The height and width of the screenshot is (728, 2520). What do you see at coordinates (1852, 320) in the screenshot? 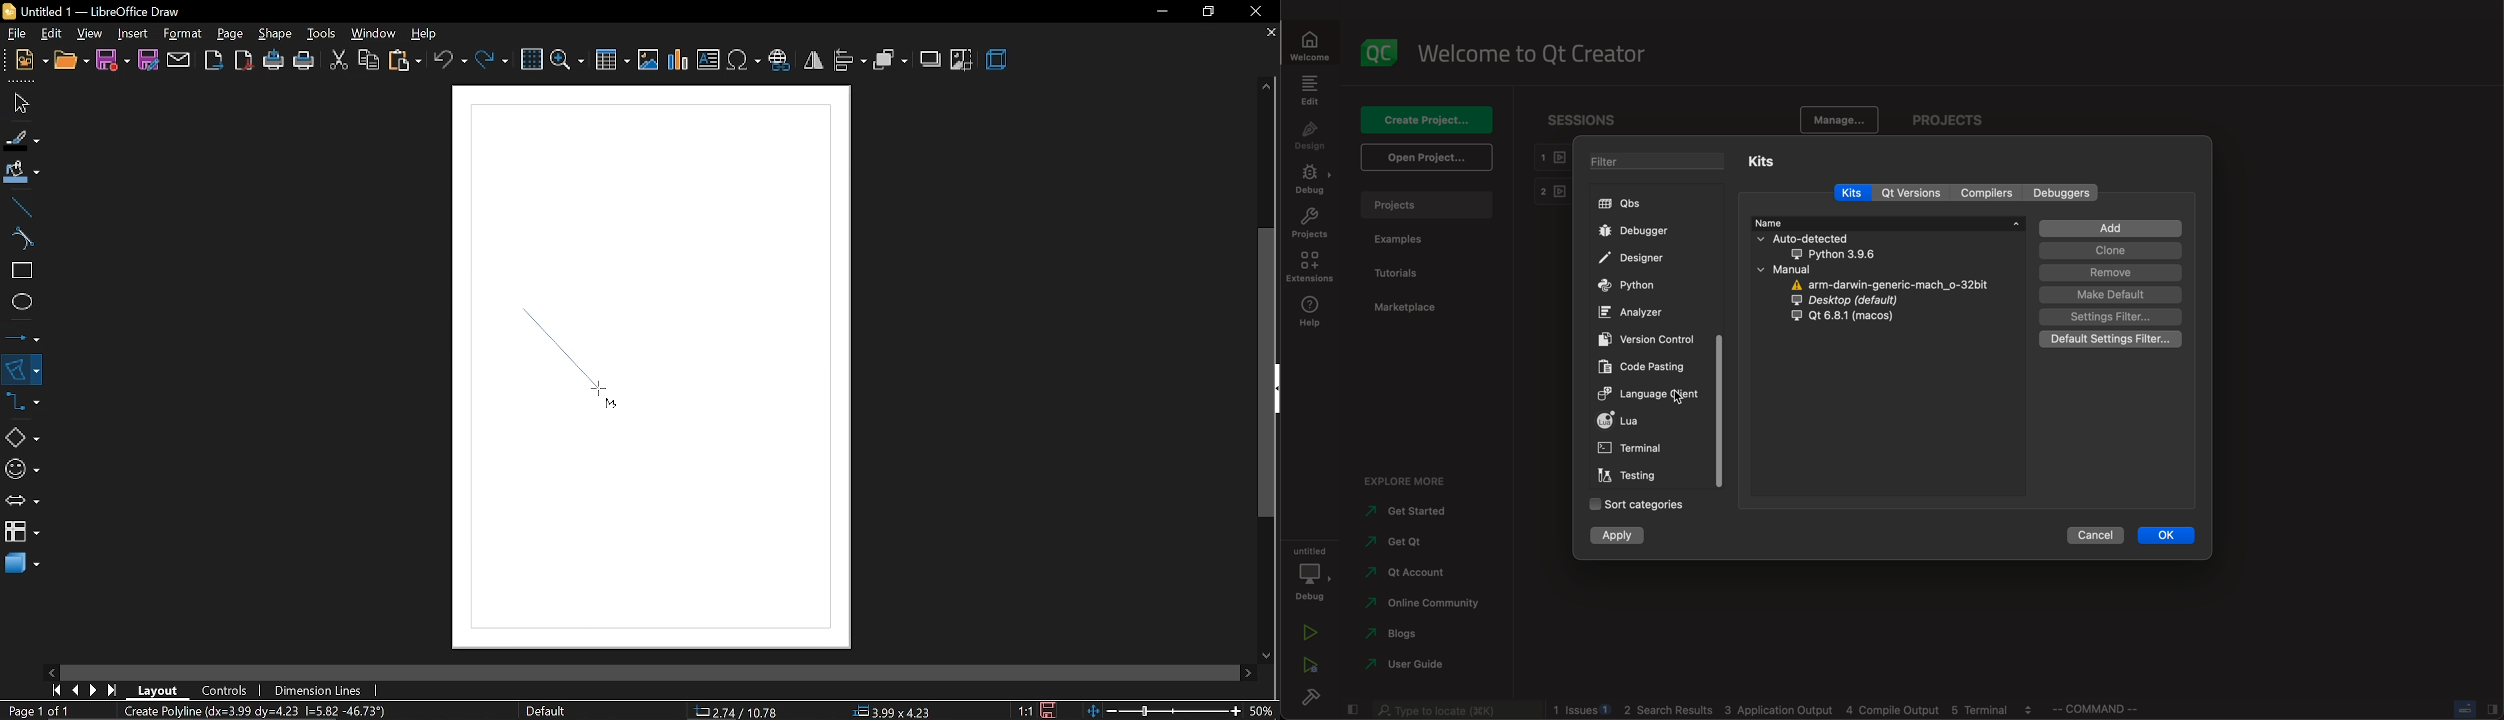
I see `qt` at bounding box center [1852, 320].